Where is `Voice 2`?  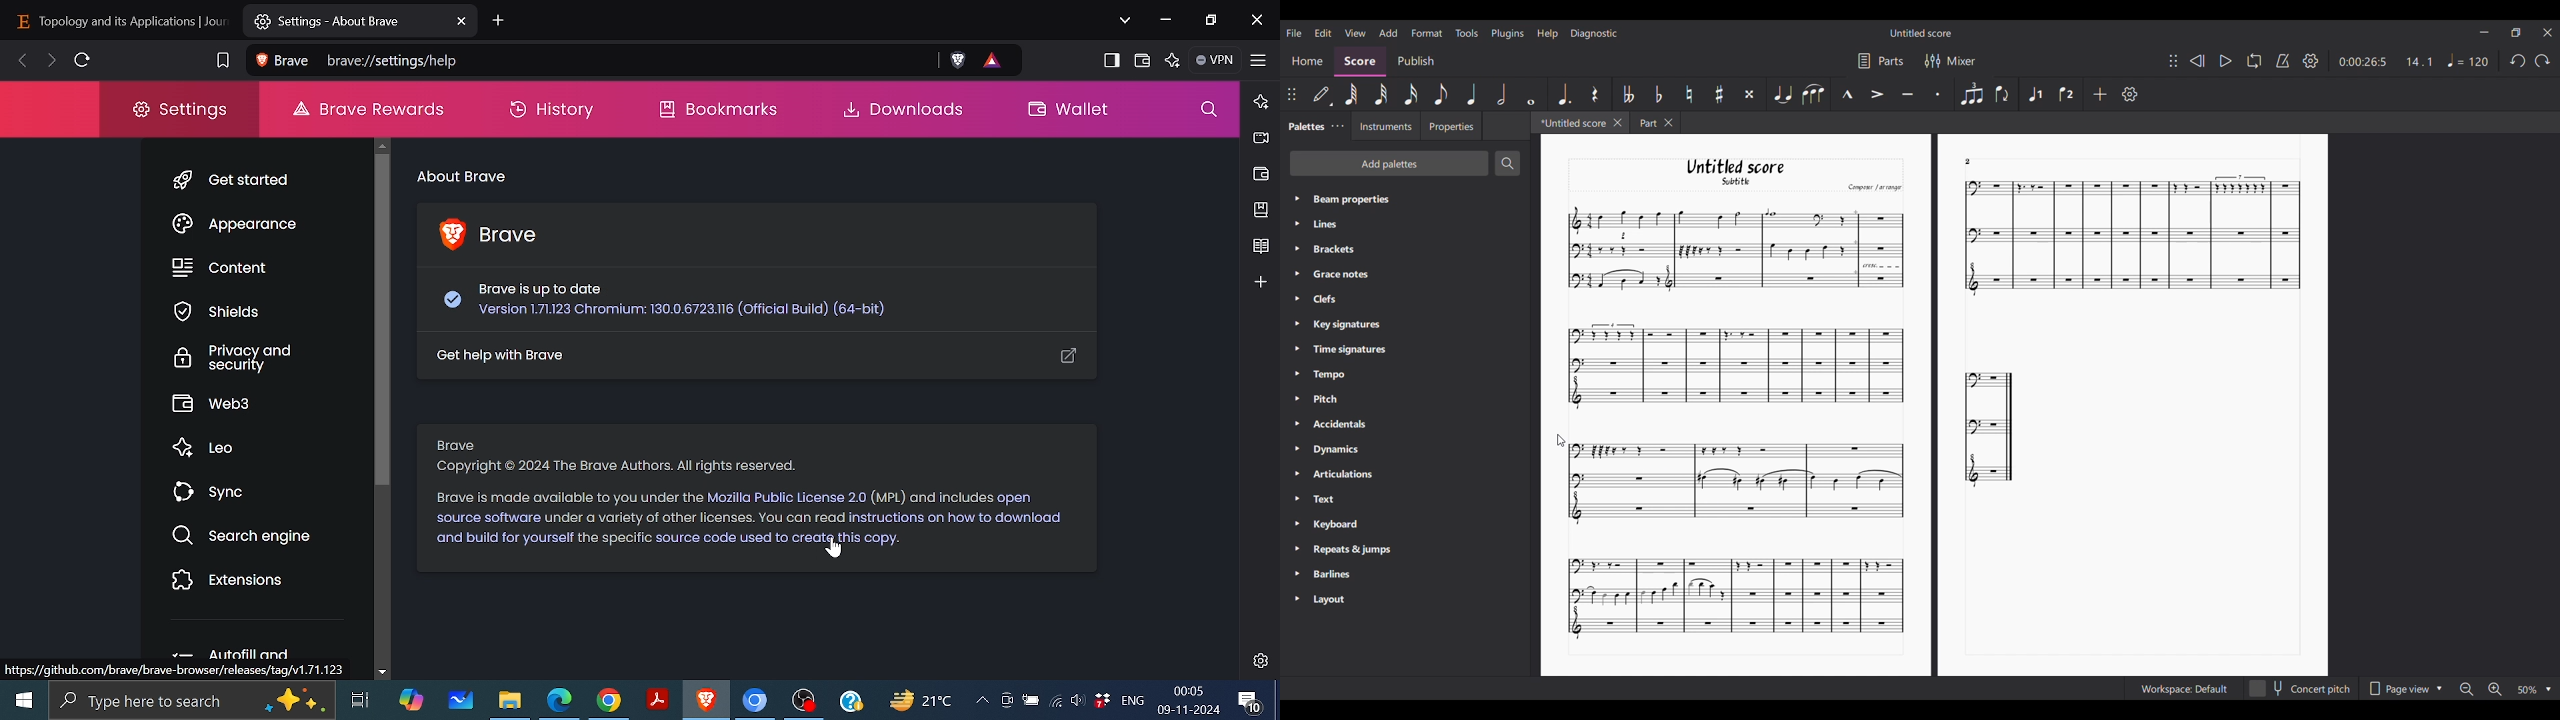
Voice 2 is located at coordinates (2067, 94).